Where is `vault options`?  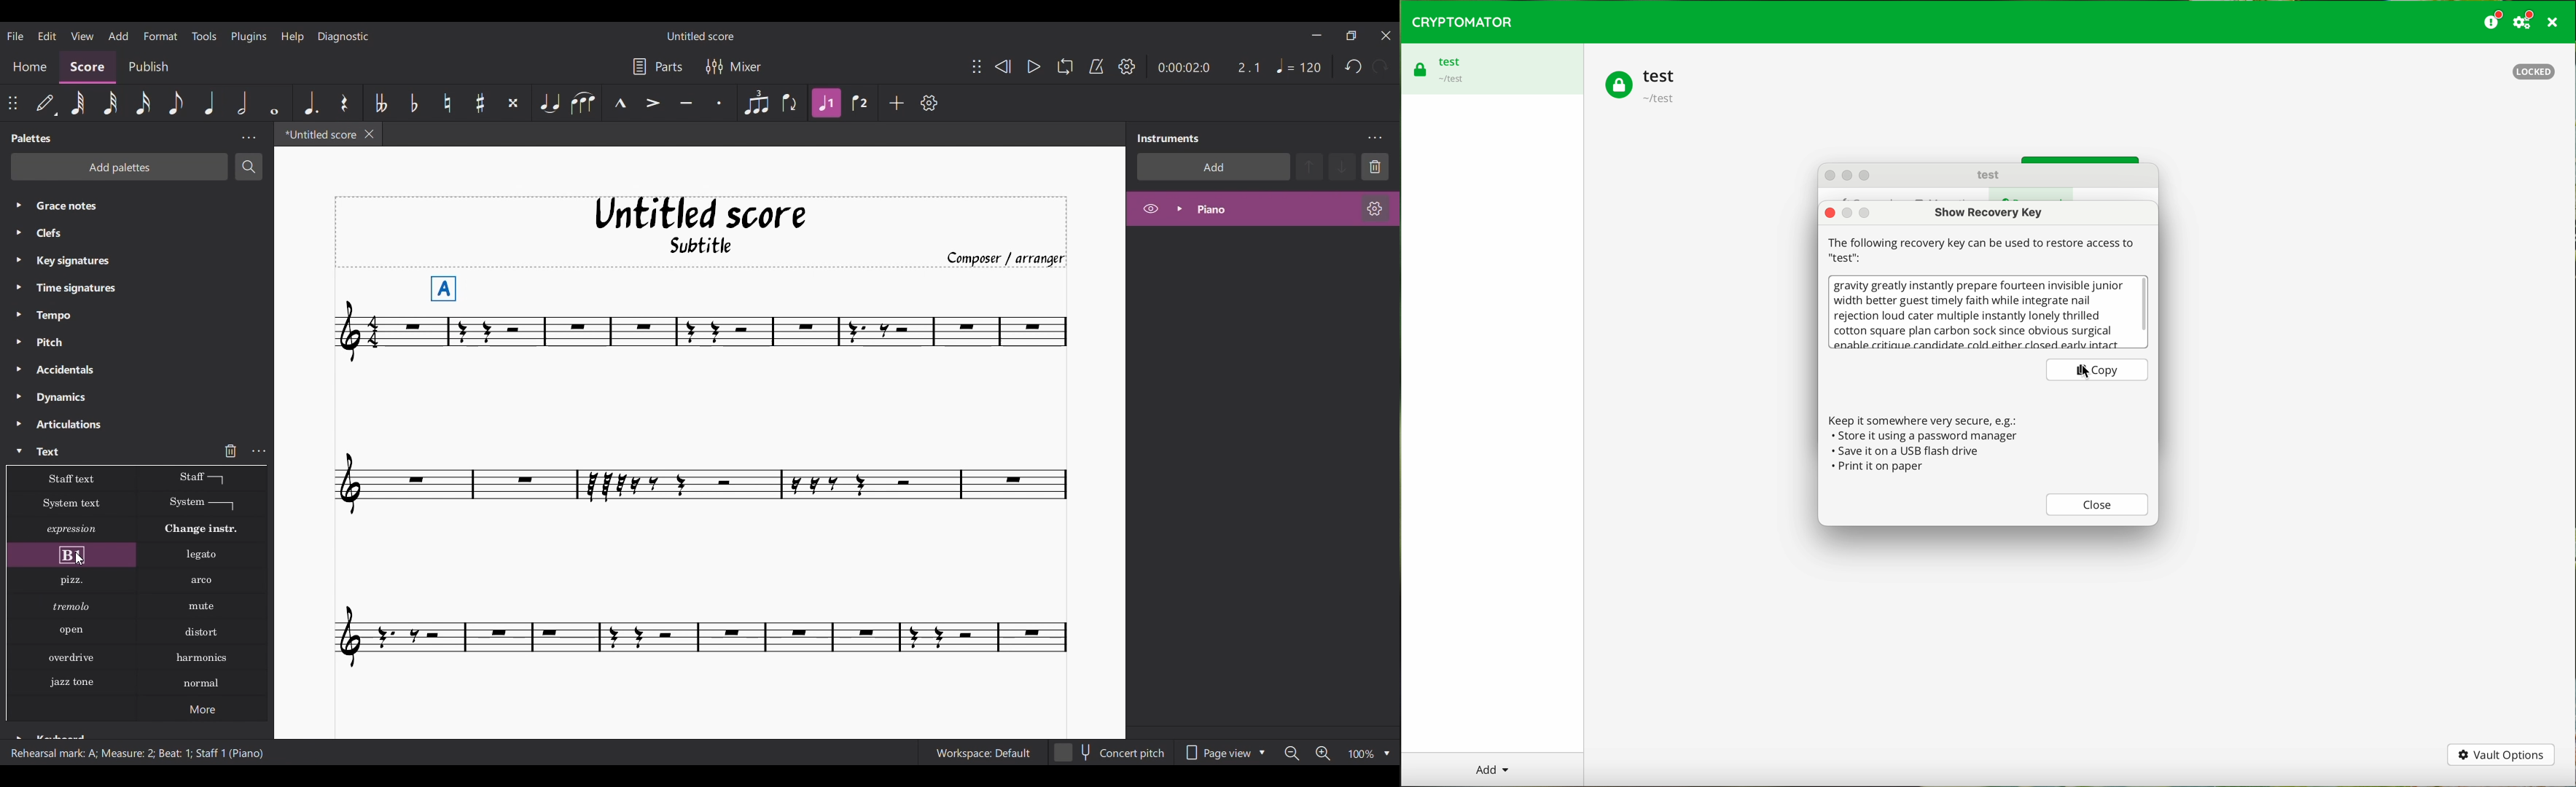 vault options is located at coordinates (2502, 756).